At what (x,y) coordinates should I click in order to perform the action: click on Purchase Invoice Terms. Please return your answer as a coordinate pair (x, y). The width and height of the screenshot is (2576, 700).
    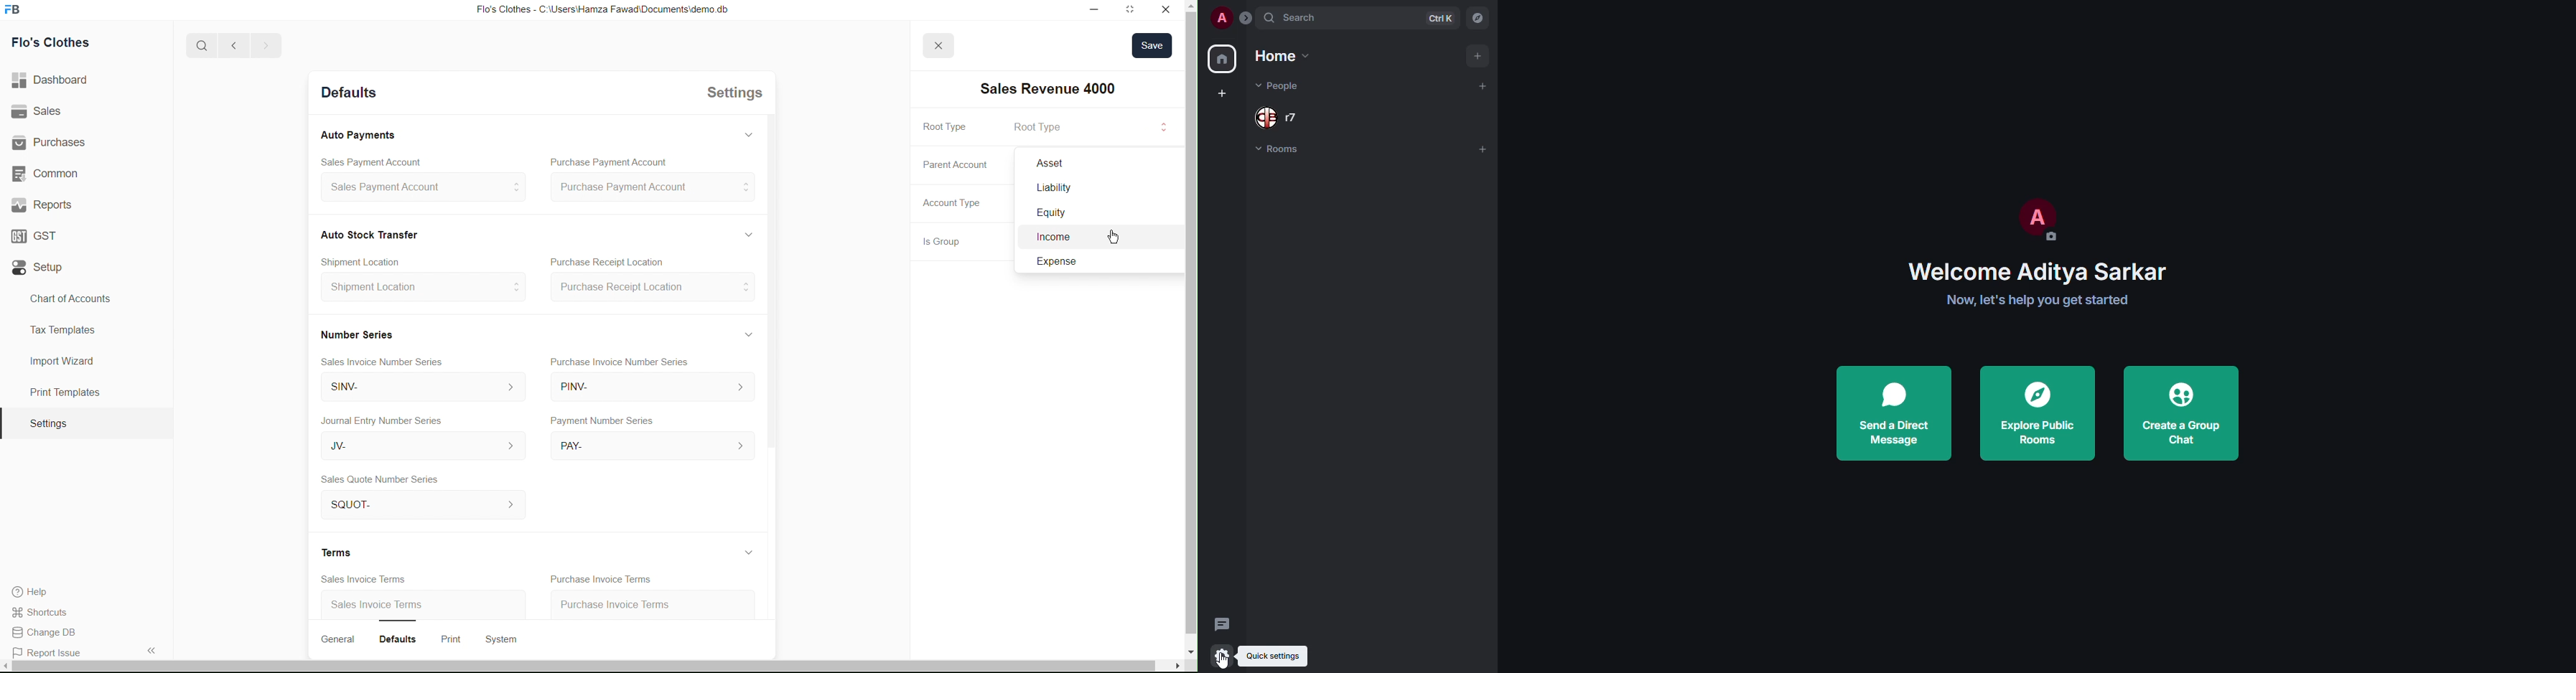
    Looking at the image, I should click on (605, 577).